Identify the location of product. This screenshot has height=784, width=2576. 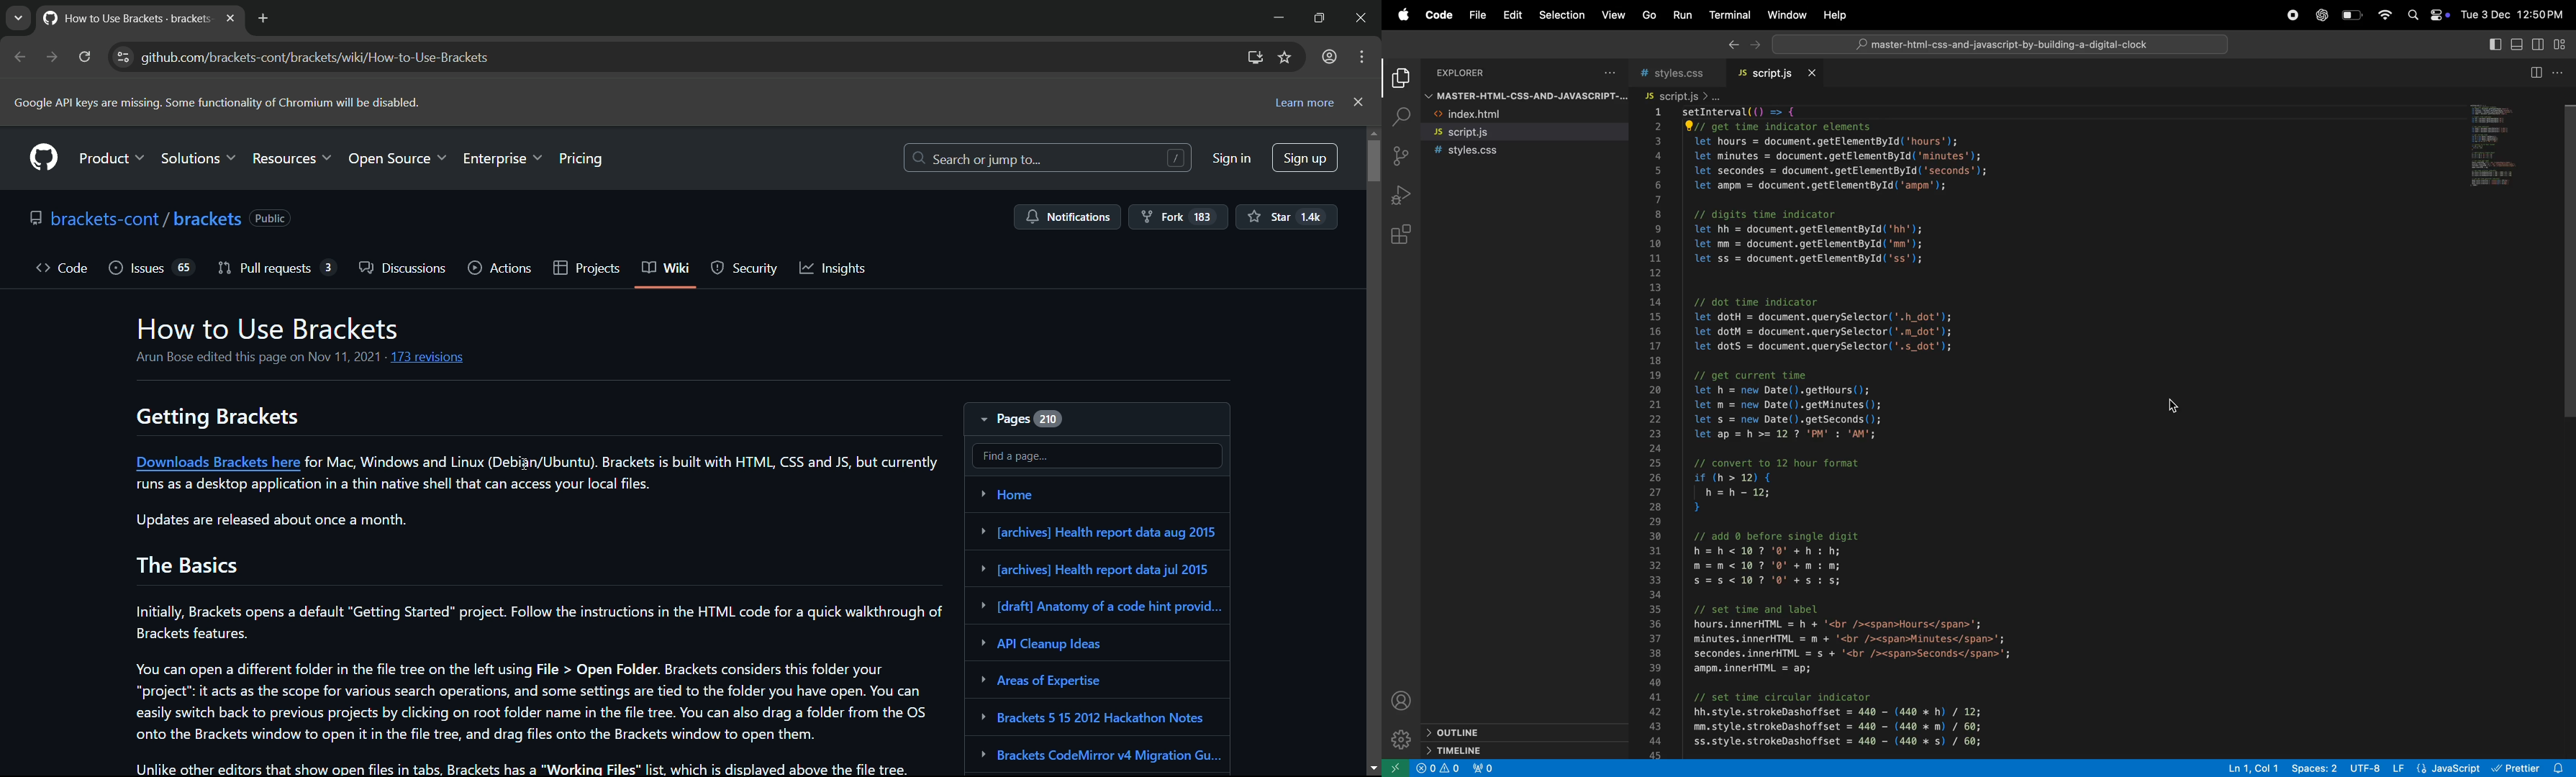
(113, 155).